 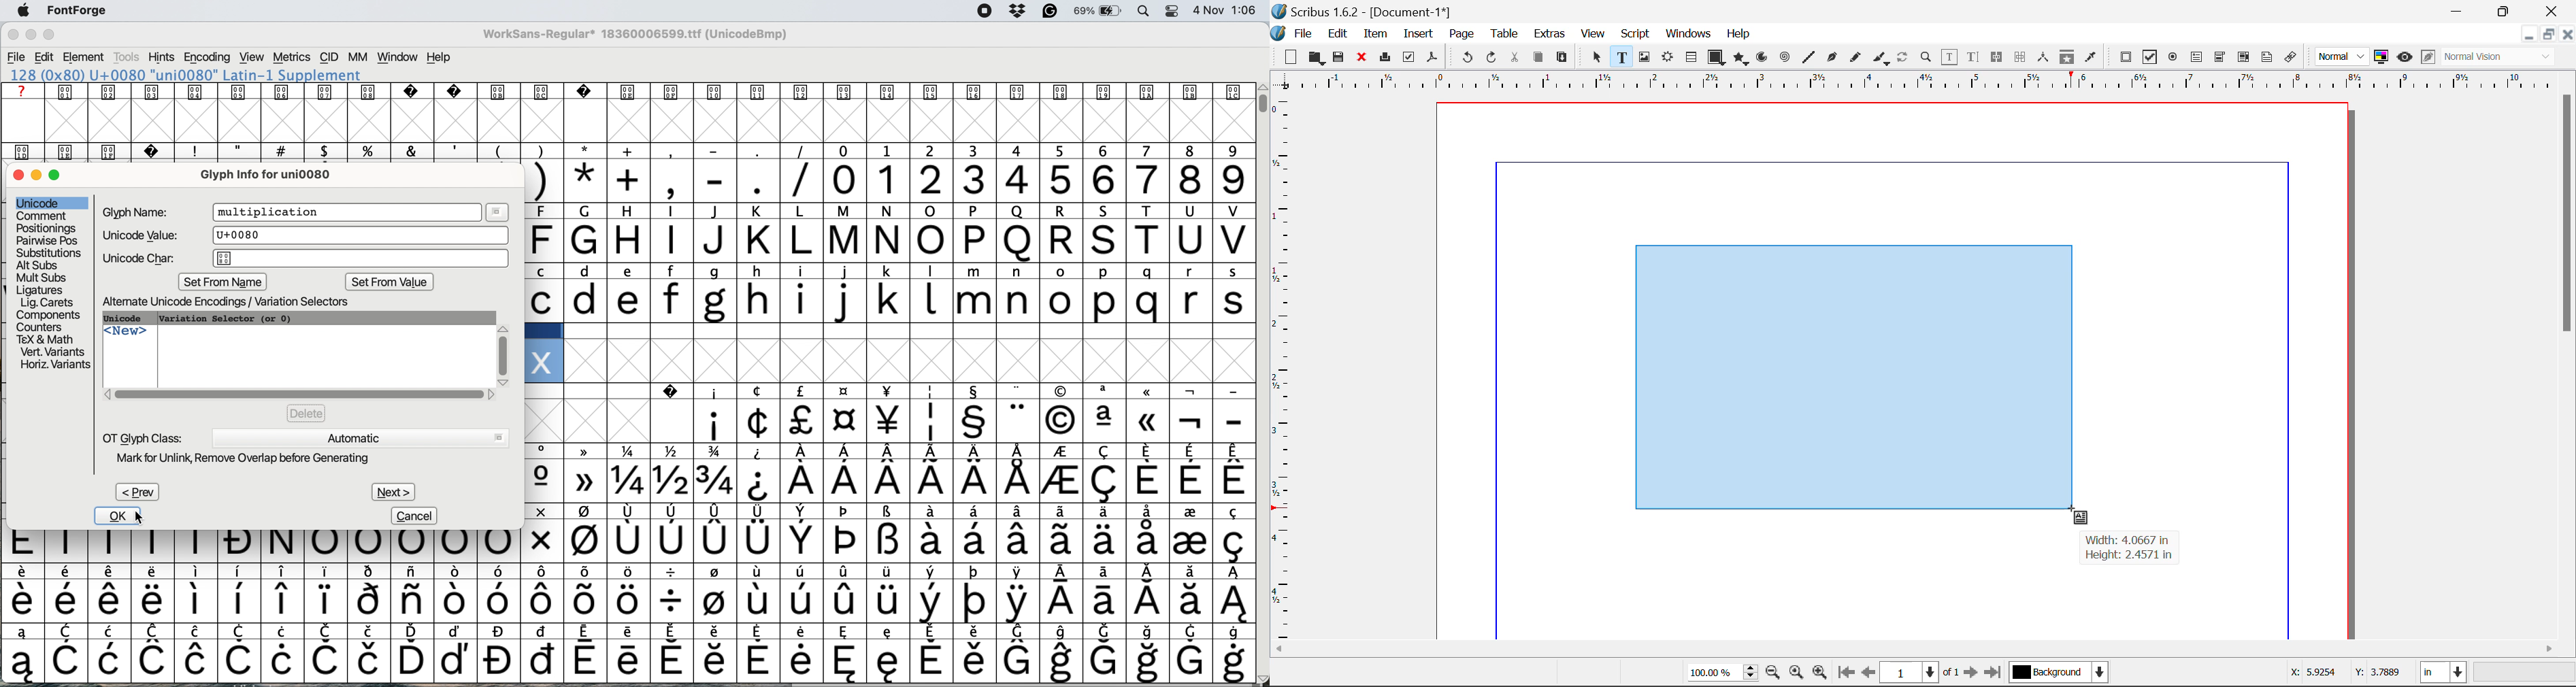 What do you see at coordinates (1621, 56) in the screenshot?
I see `Text Frame Selected` at bounding box center [1621, 56].